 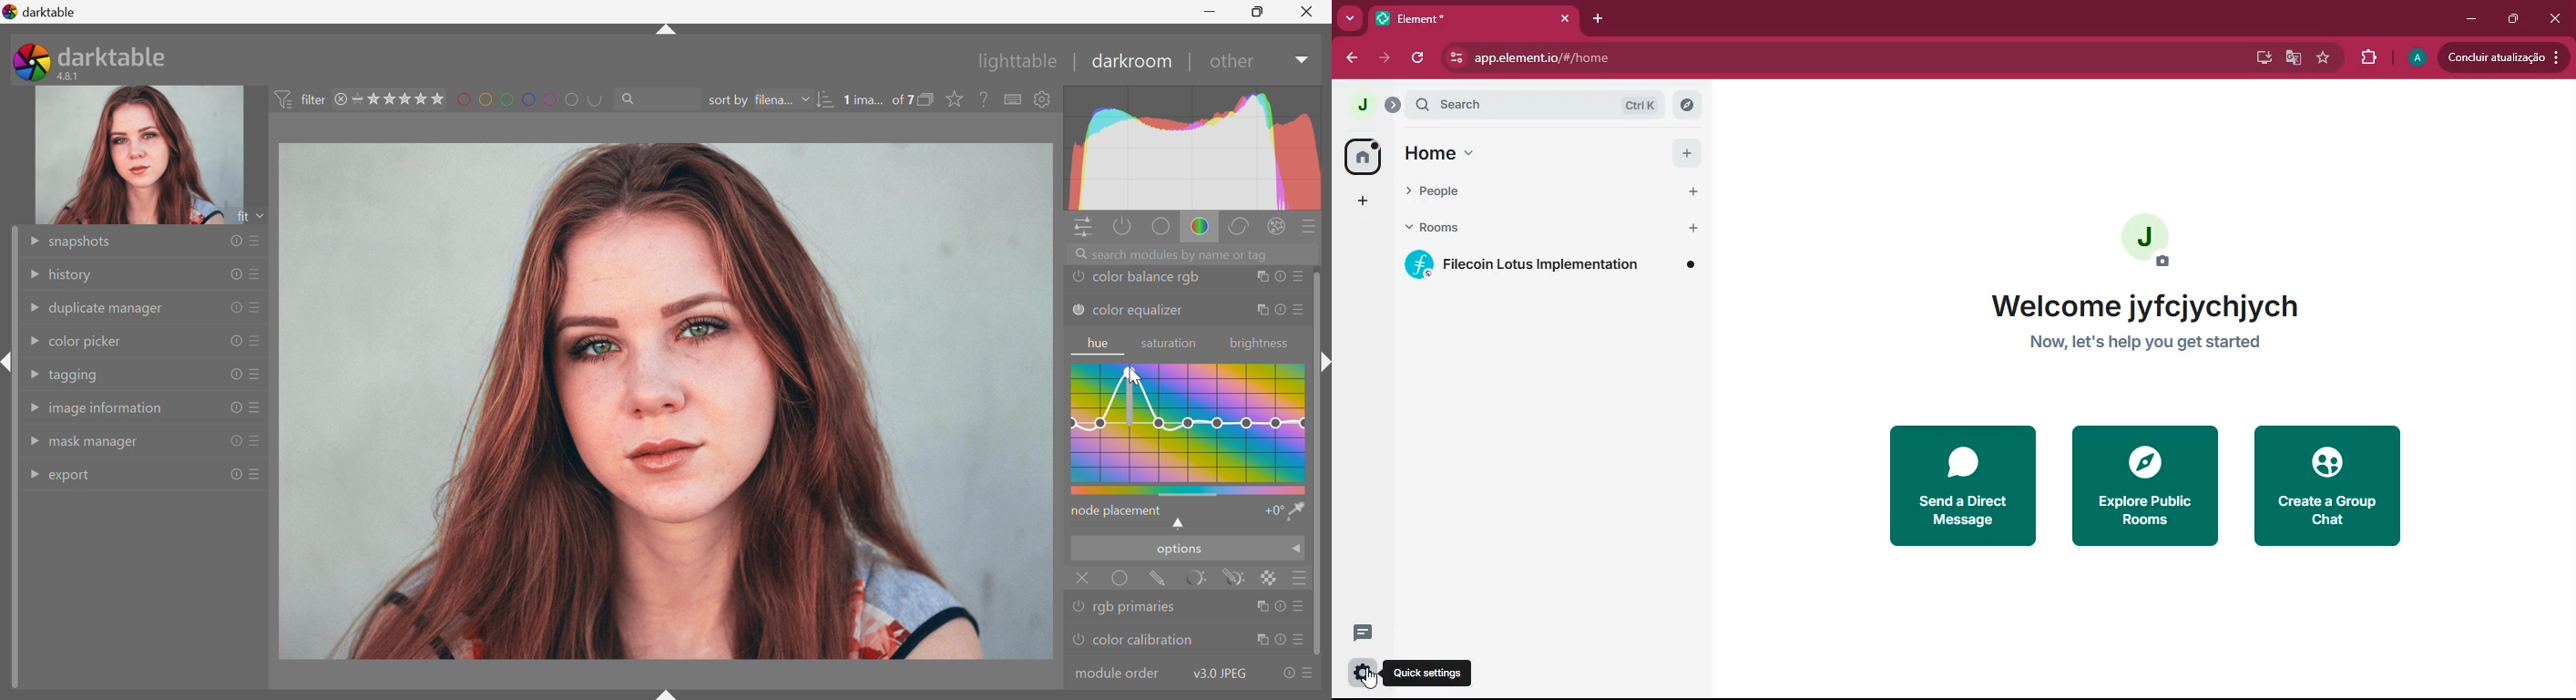 What do you see at coordinates (400, 99) in the screenshot?
I see `range rating` at bounding box center [400, 99].